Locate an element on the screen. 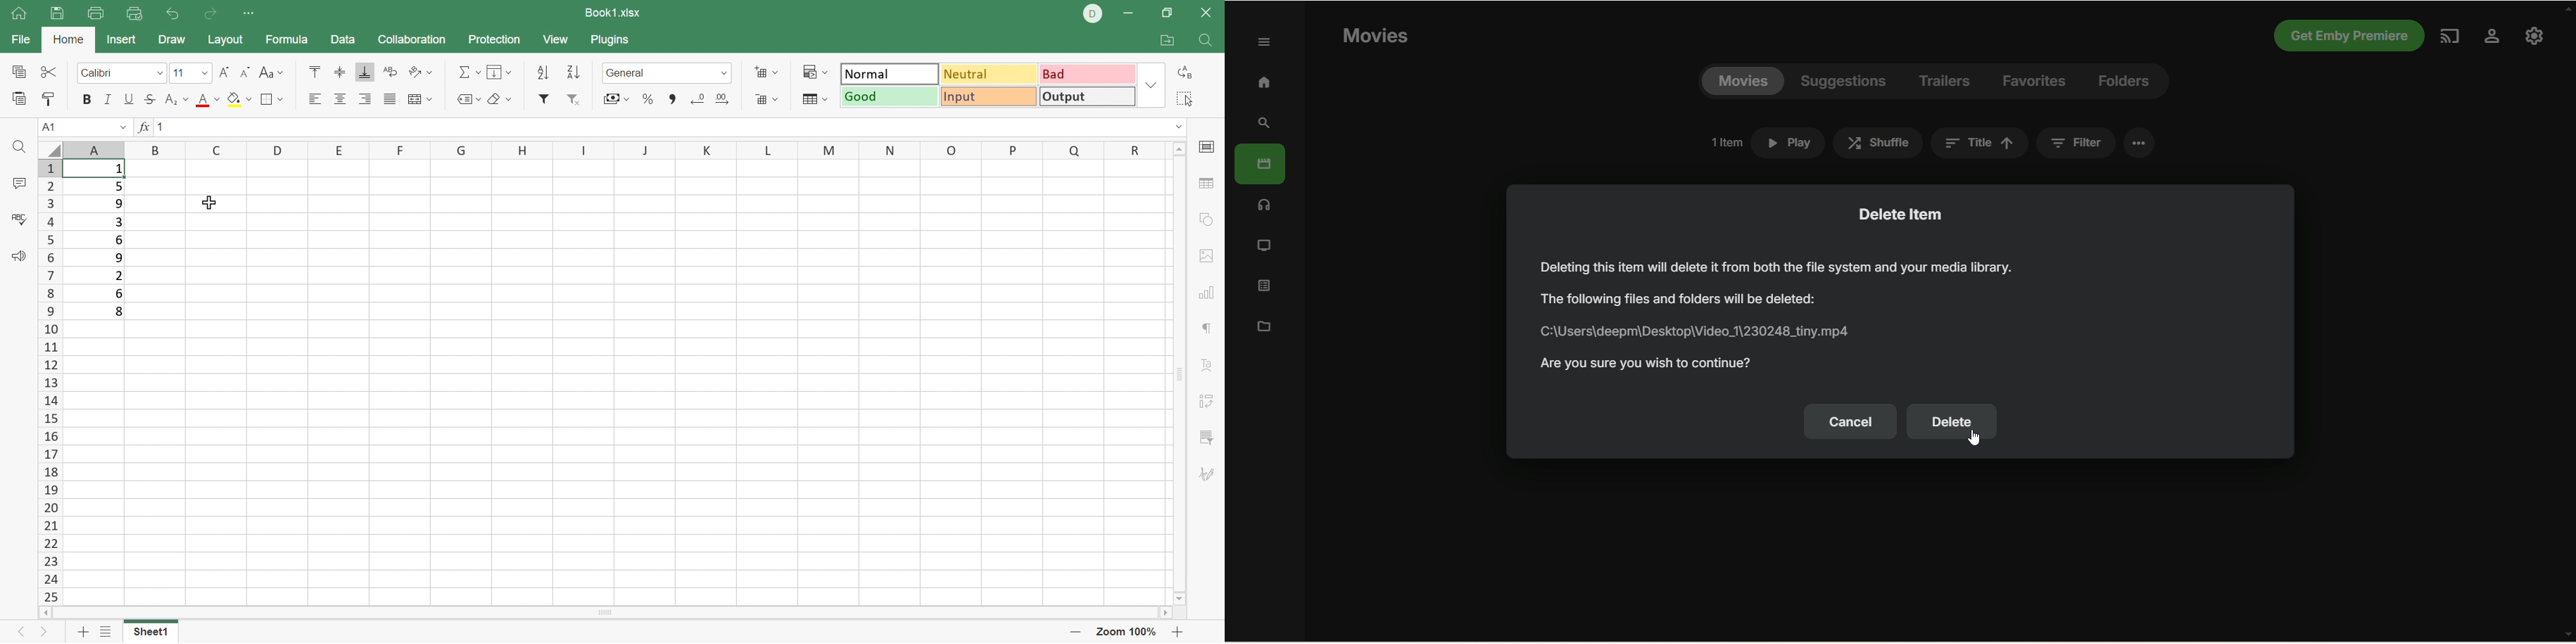 This screenshot has width=2576, height=644. shape settings is located at coordinates (1211, 218).